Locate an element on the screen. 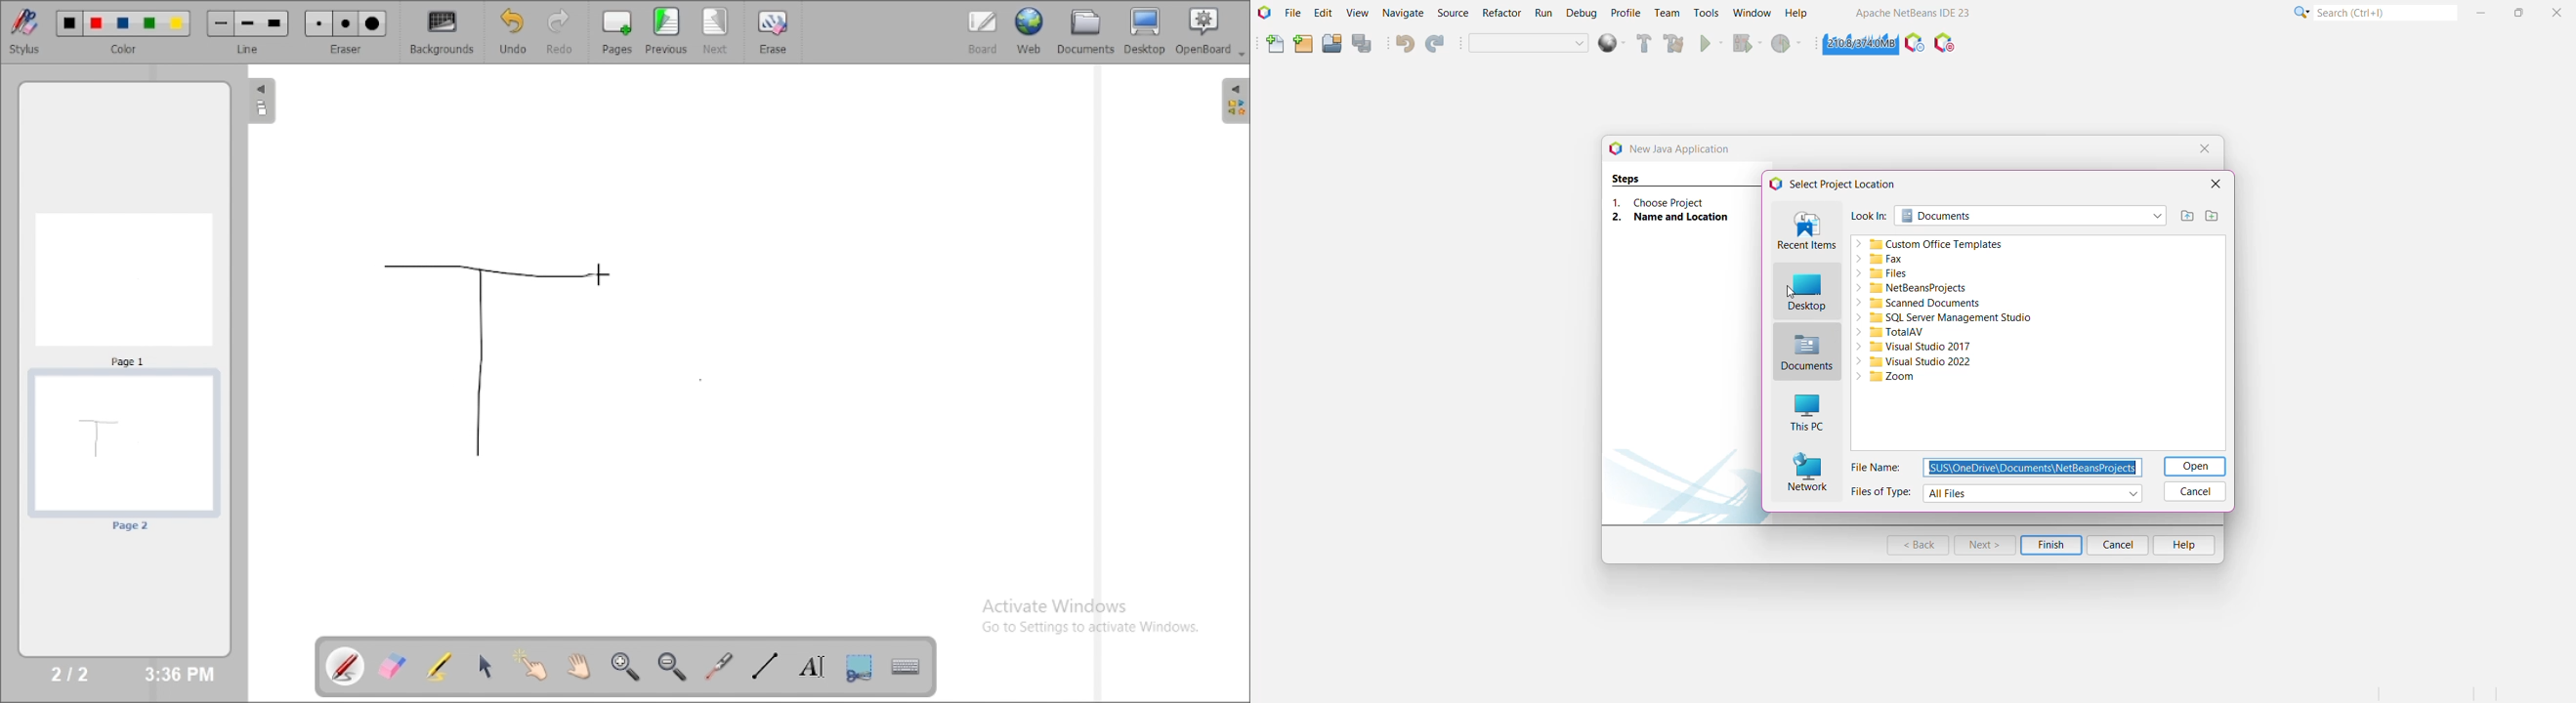  Undo is located at coordinates (1405, 45).